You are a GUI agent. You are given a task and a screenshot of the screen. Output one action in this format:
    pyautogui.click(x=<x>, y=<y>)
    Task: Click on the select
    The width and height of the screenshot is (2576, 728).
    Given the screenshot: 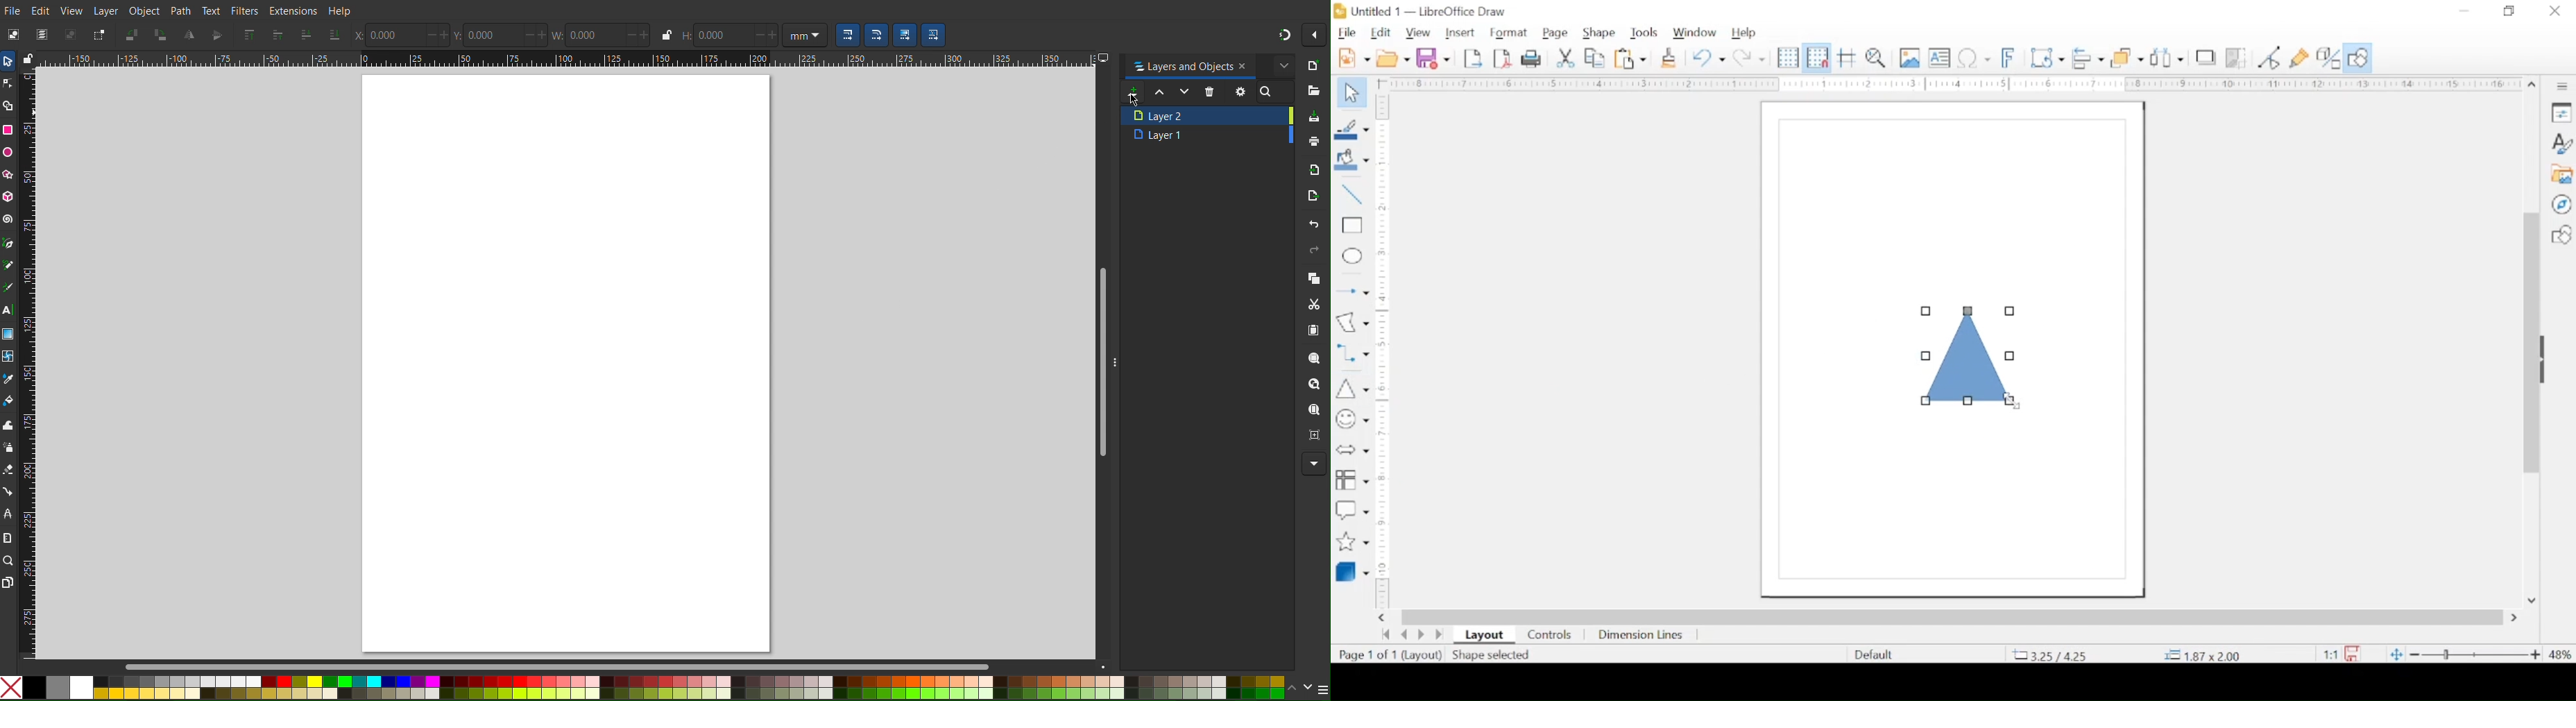 What is the action you would take?
    pyautogui.click(x=1351, y=95)
    